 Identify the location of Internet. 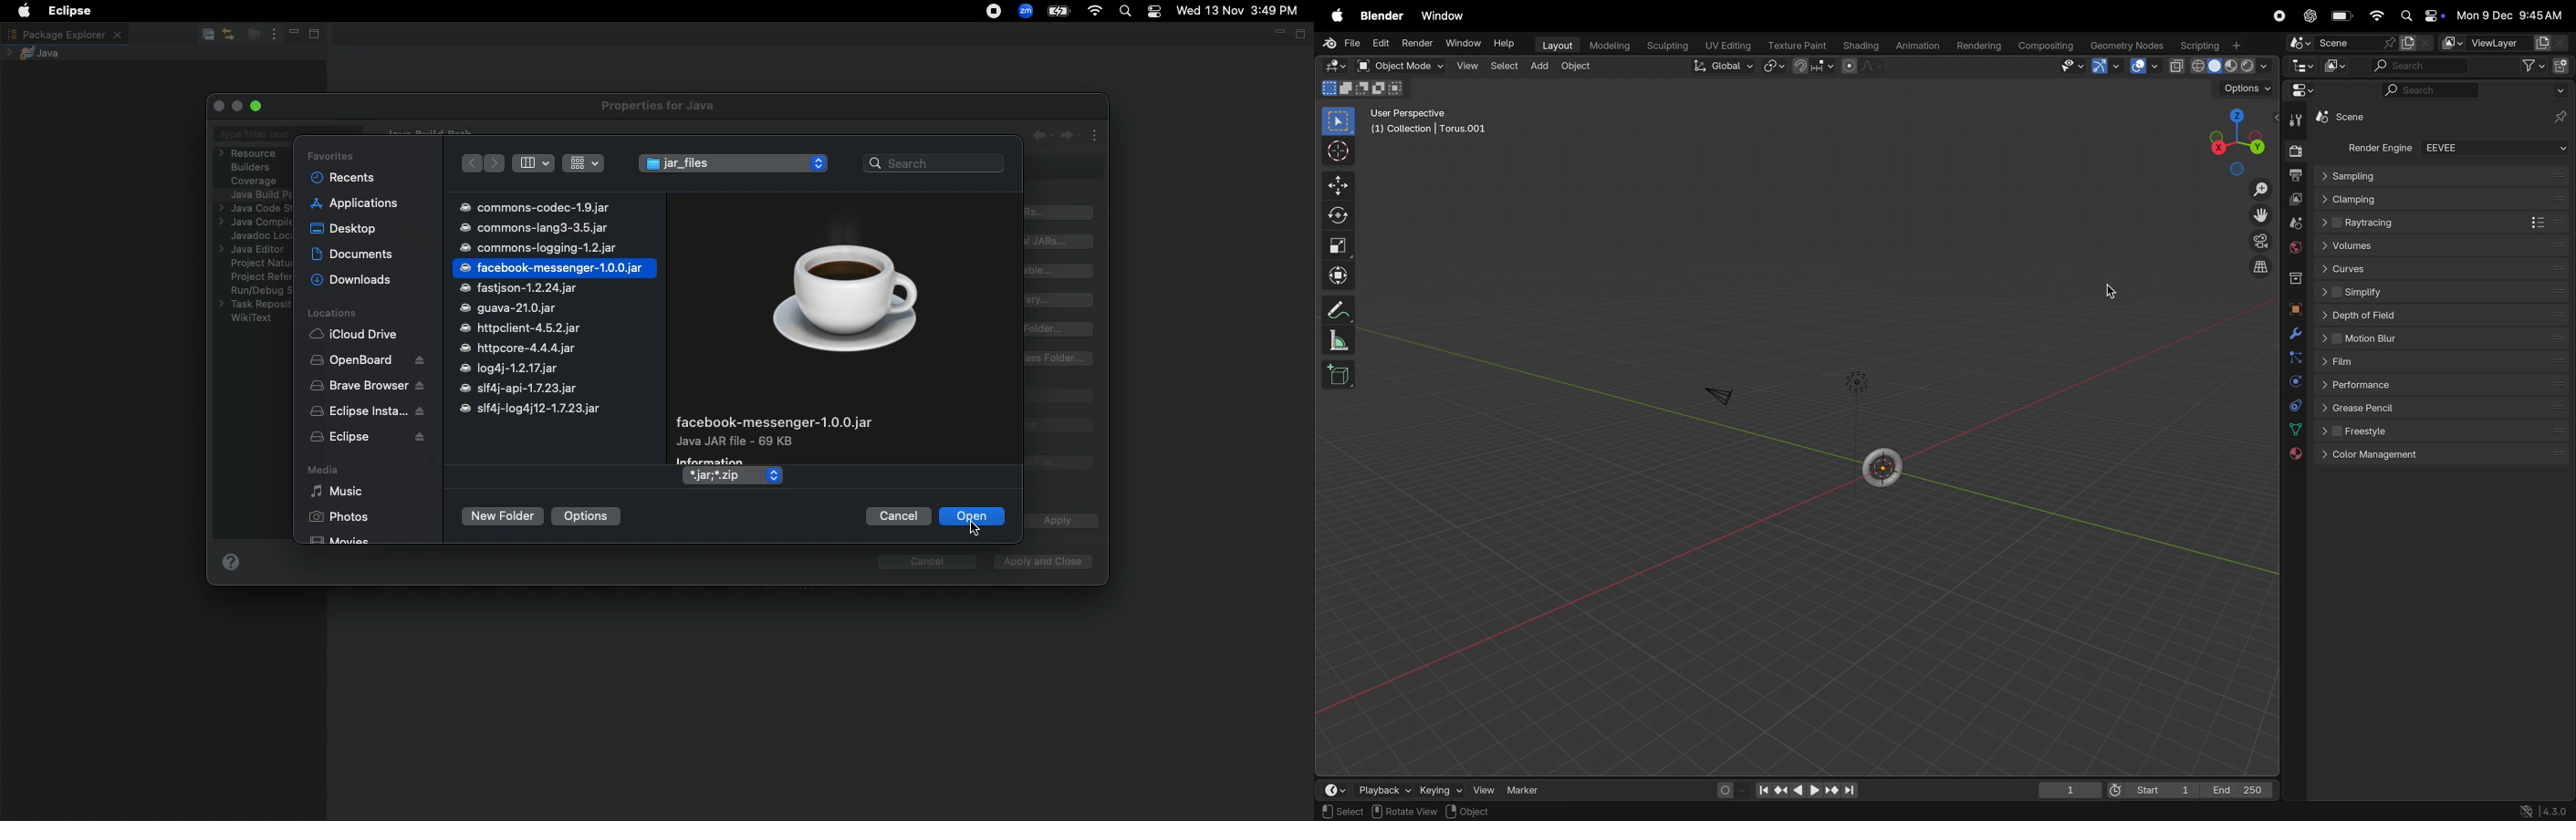
(1096, 12).